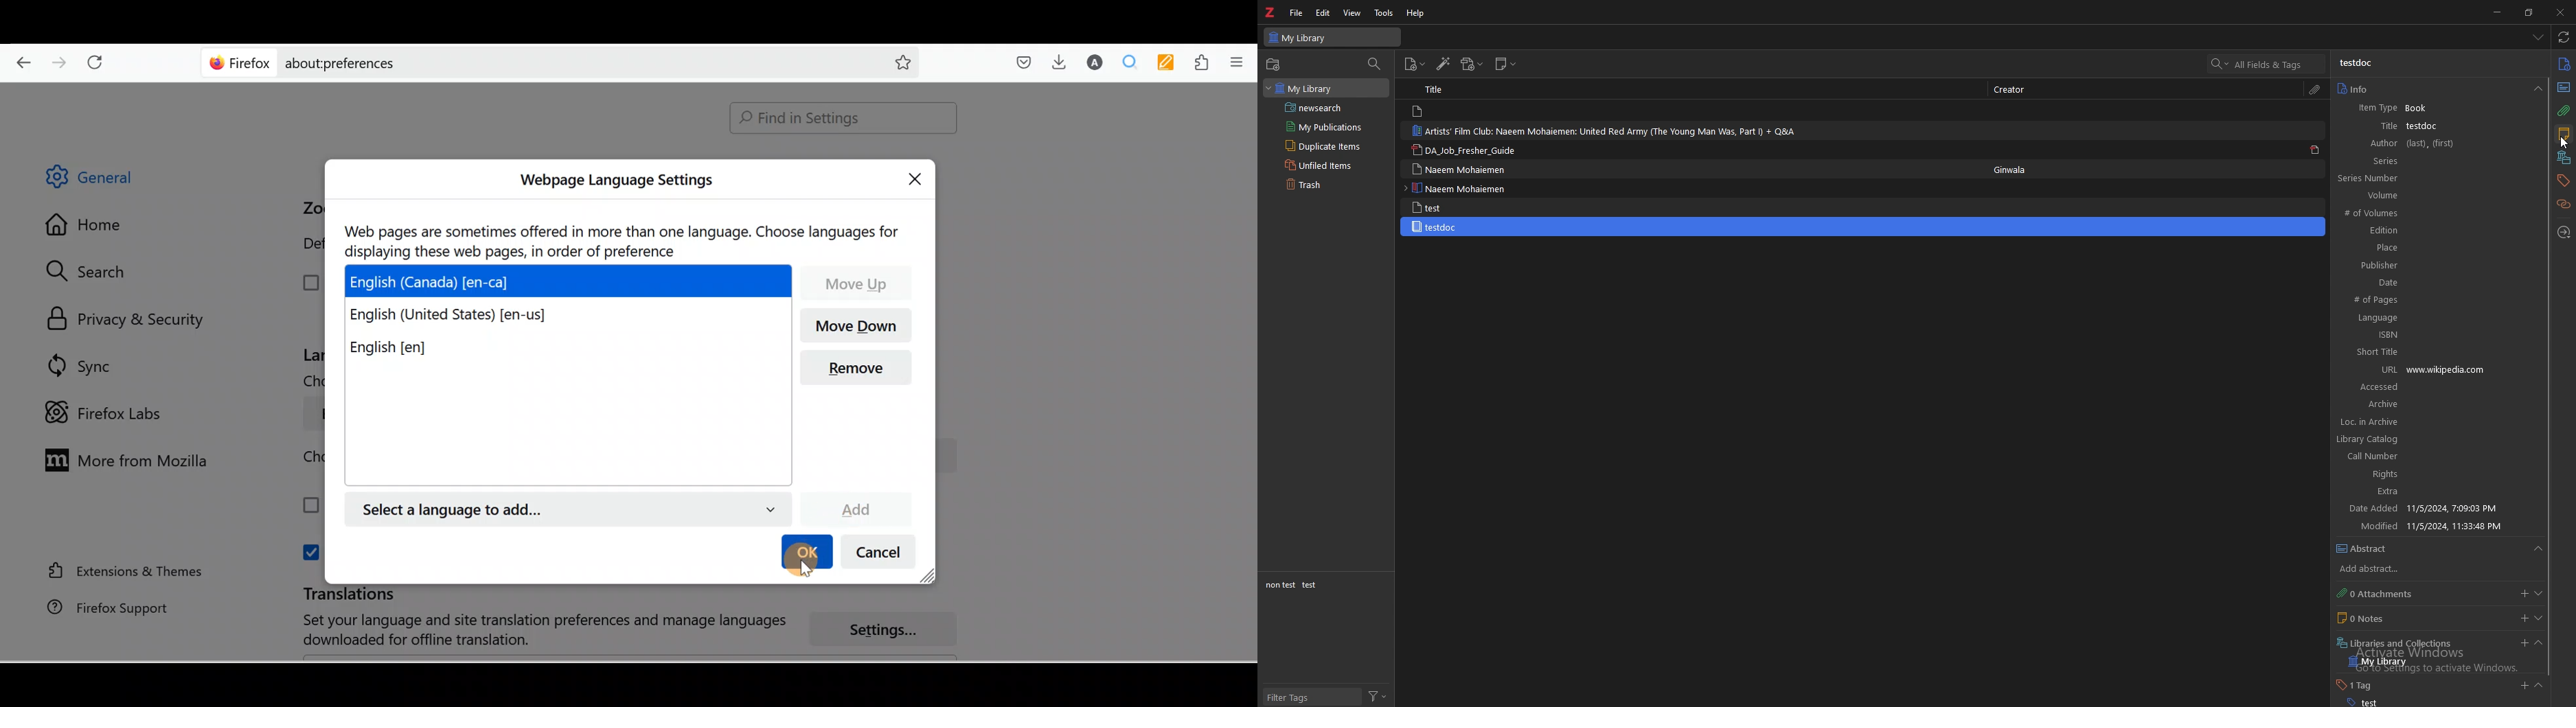 The height and width of the screenshot is (728, 2576). Describe the element at coordinates (2378, 594) in the screenshot. I see `0 attachments` at that location.